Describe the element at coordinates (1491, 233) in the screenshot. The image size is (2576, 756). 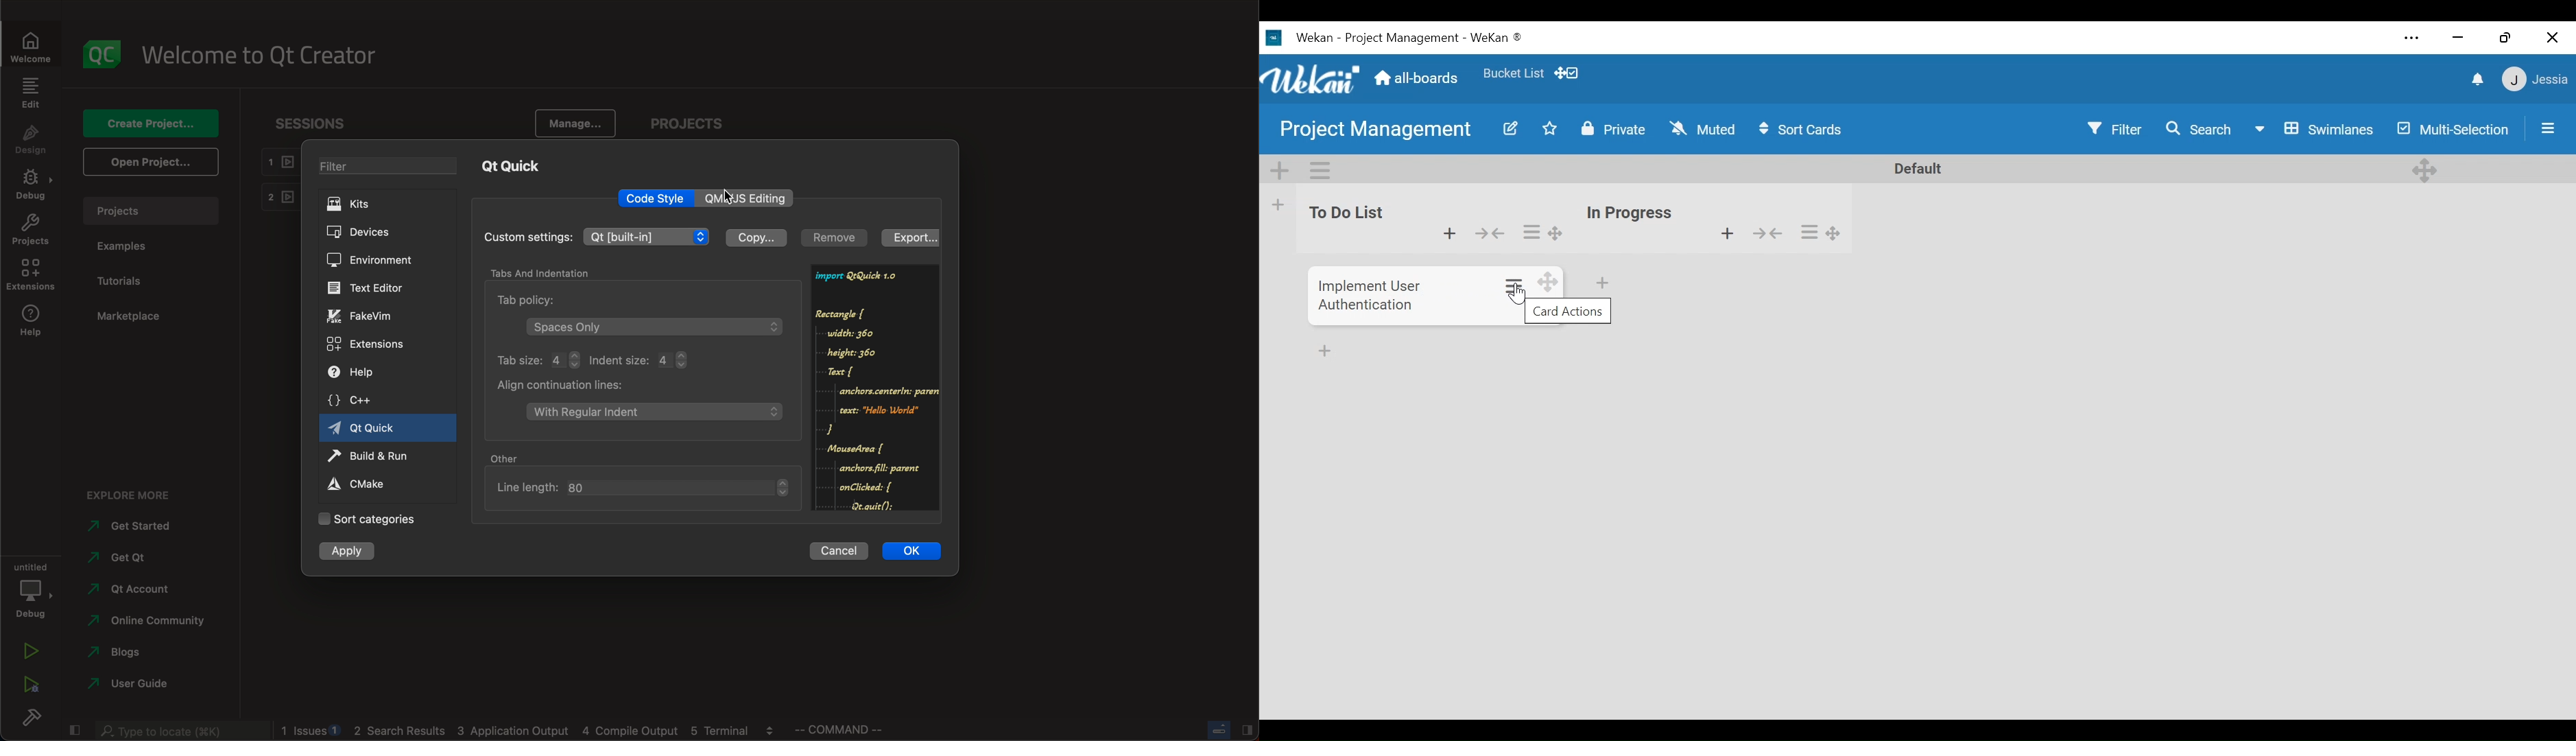
I see `collapse` at that location.